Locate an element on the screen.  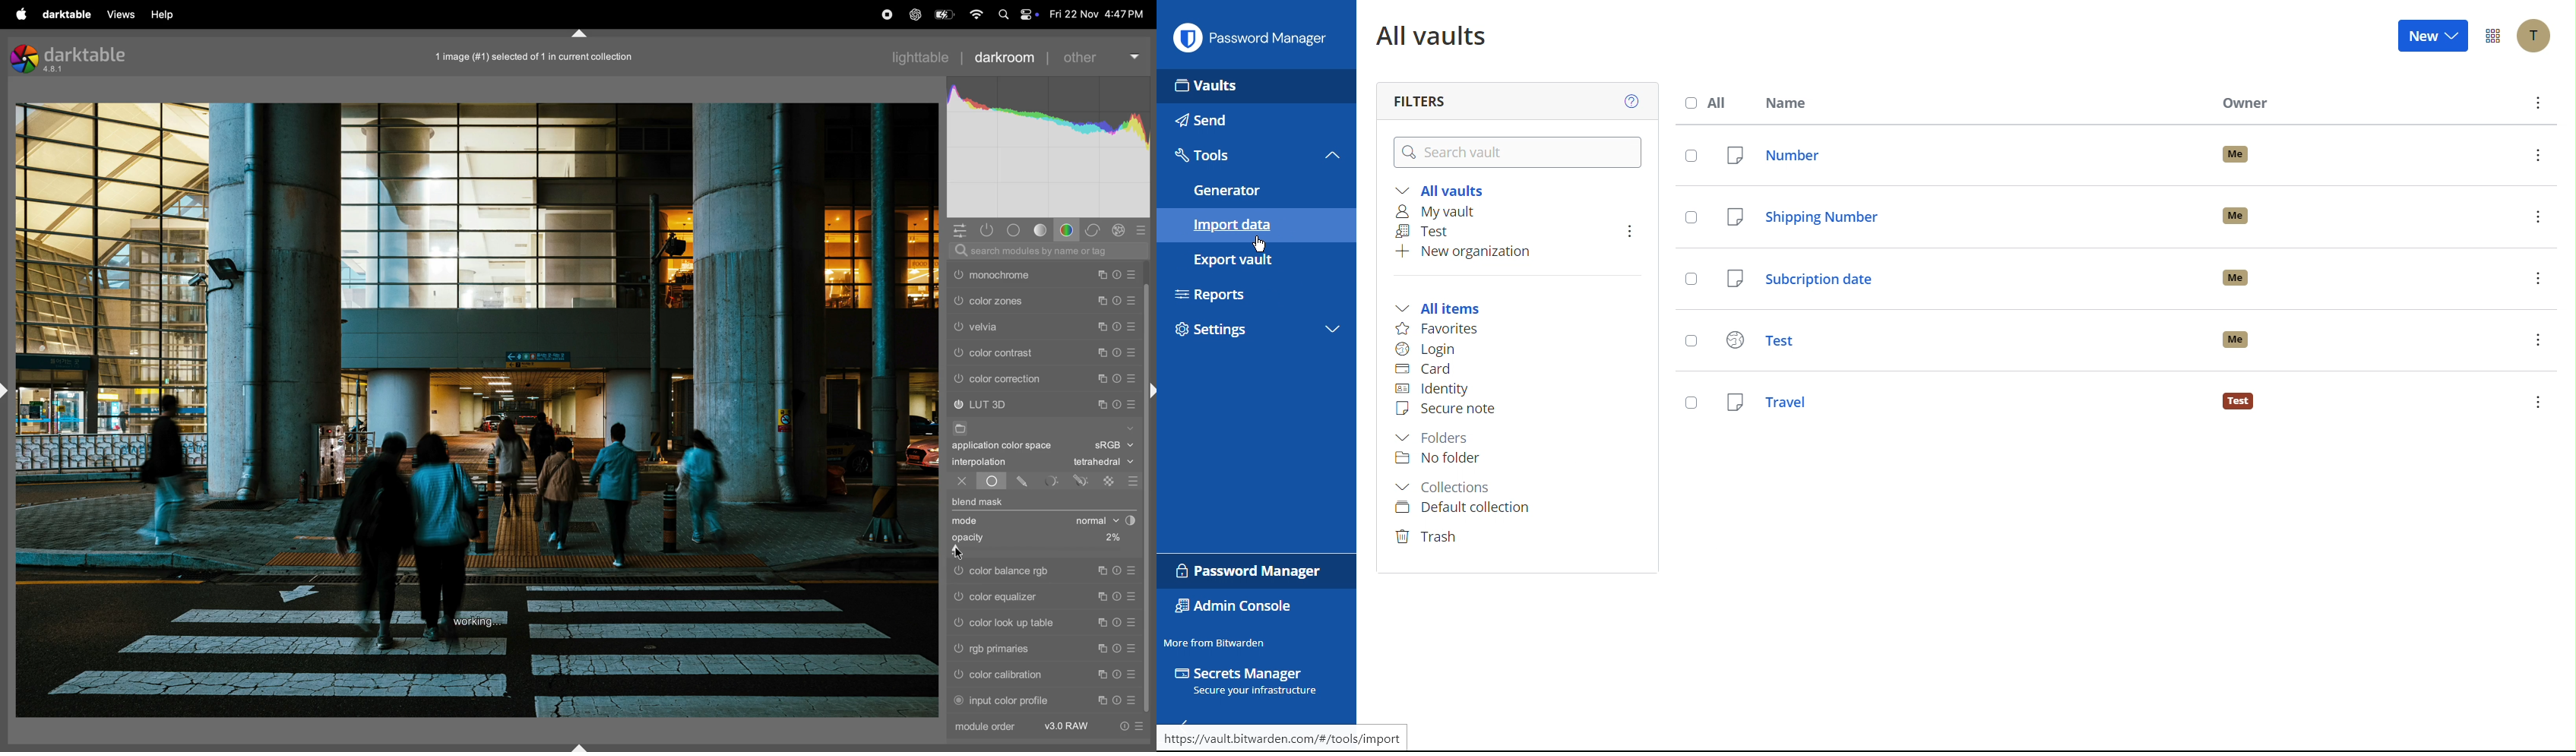
color equalizer is located at coordinates (1021, 598).